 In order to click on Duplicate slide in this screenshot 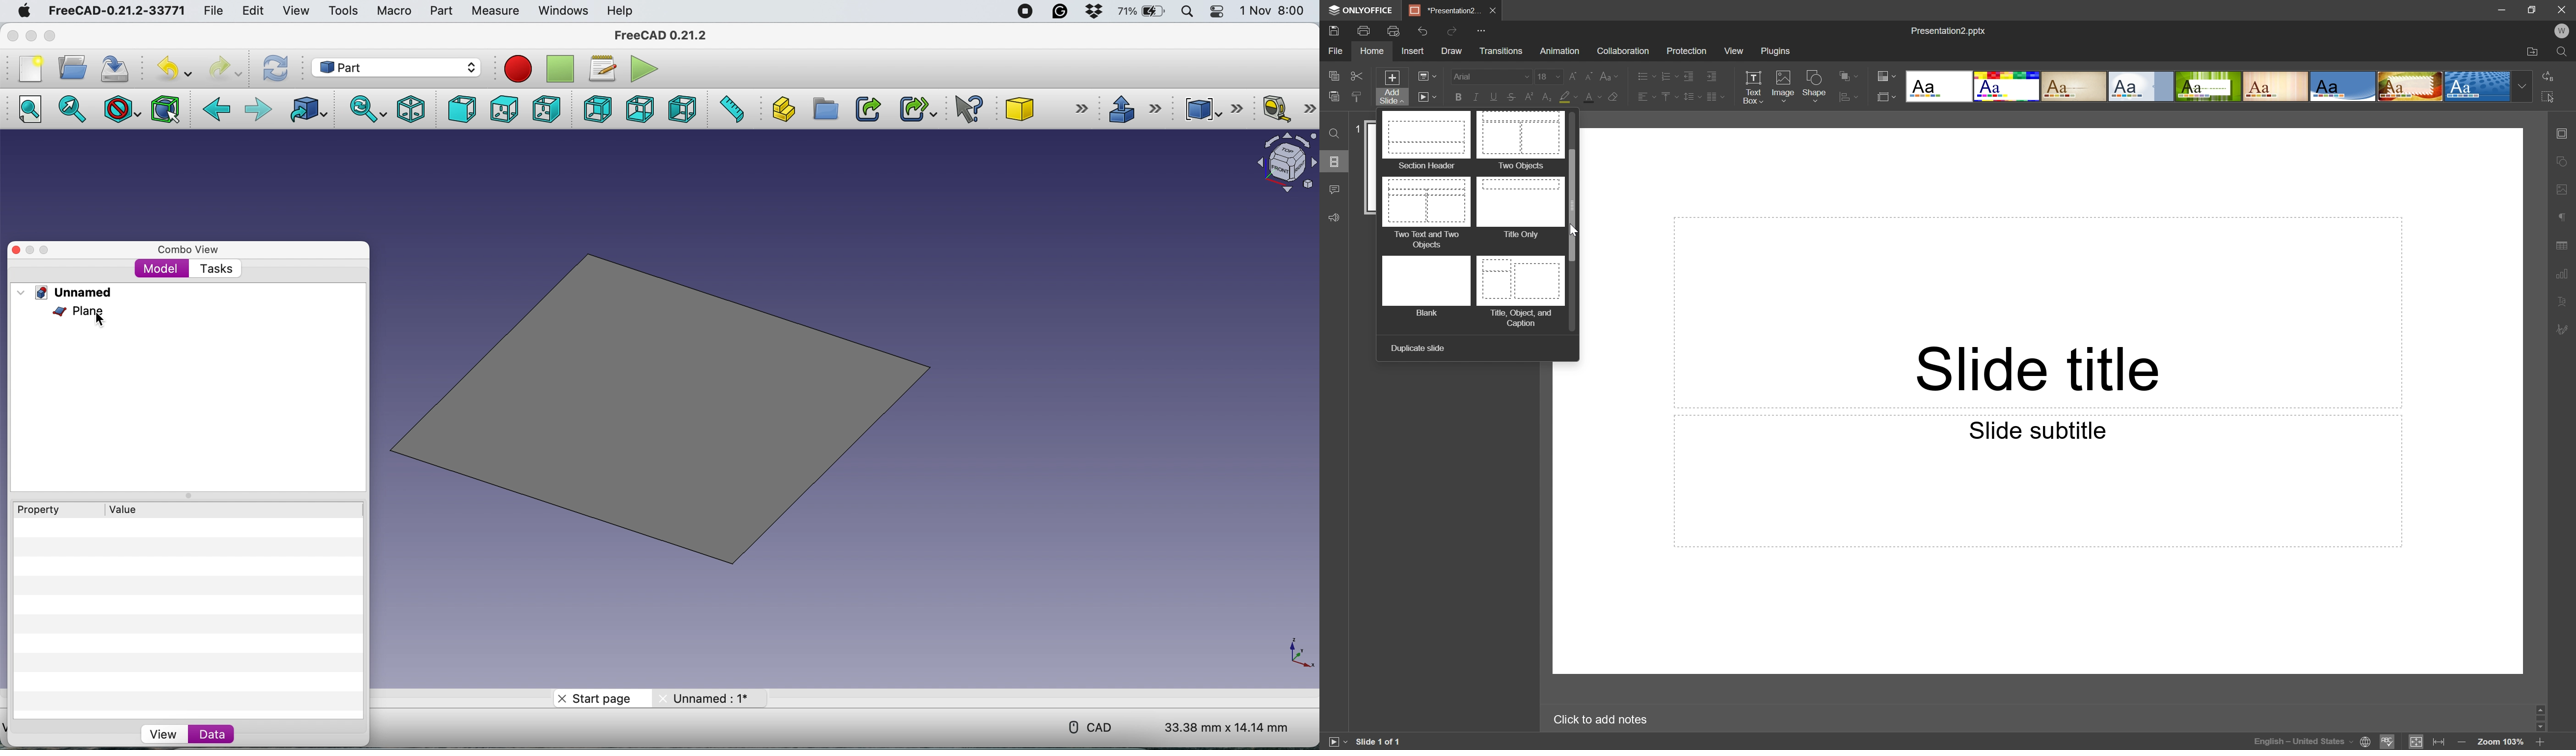, I will do `click(1418, 349)`.